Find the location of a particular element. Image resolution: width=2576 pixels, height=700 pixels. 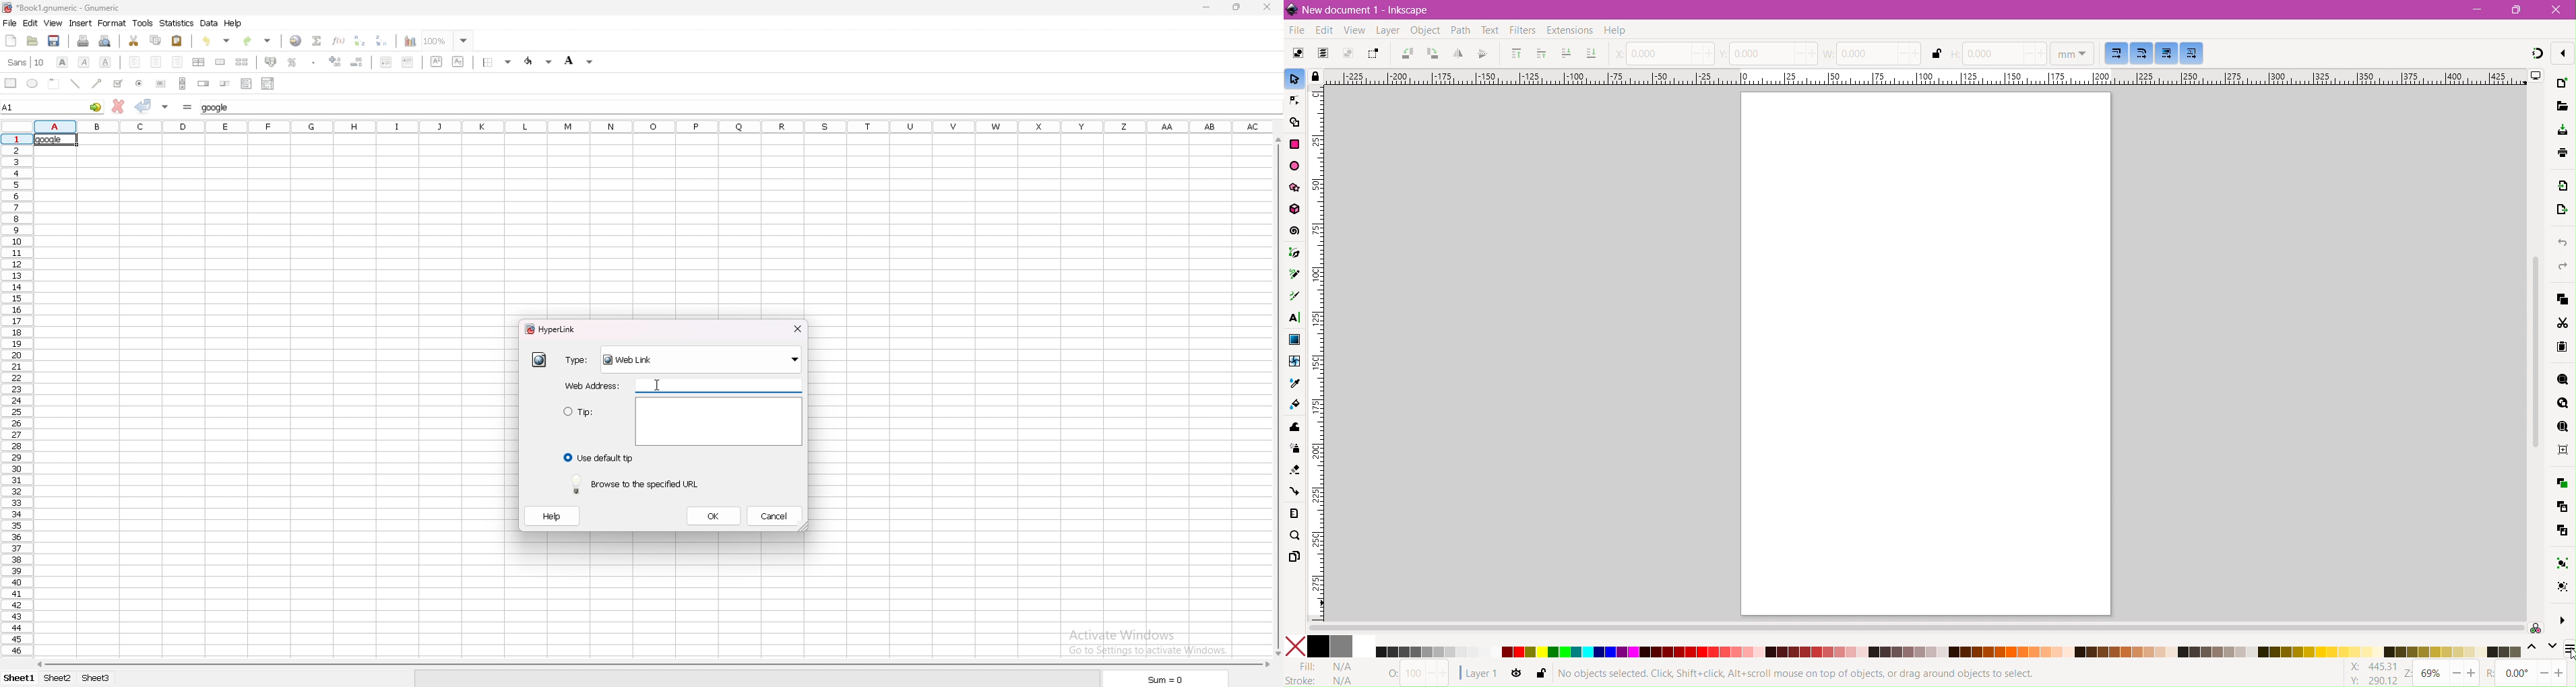

sort descending is located at coordinates (382, 40).